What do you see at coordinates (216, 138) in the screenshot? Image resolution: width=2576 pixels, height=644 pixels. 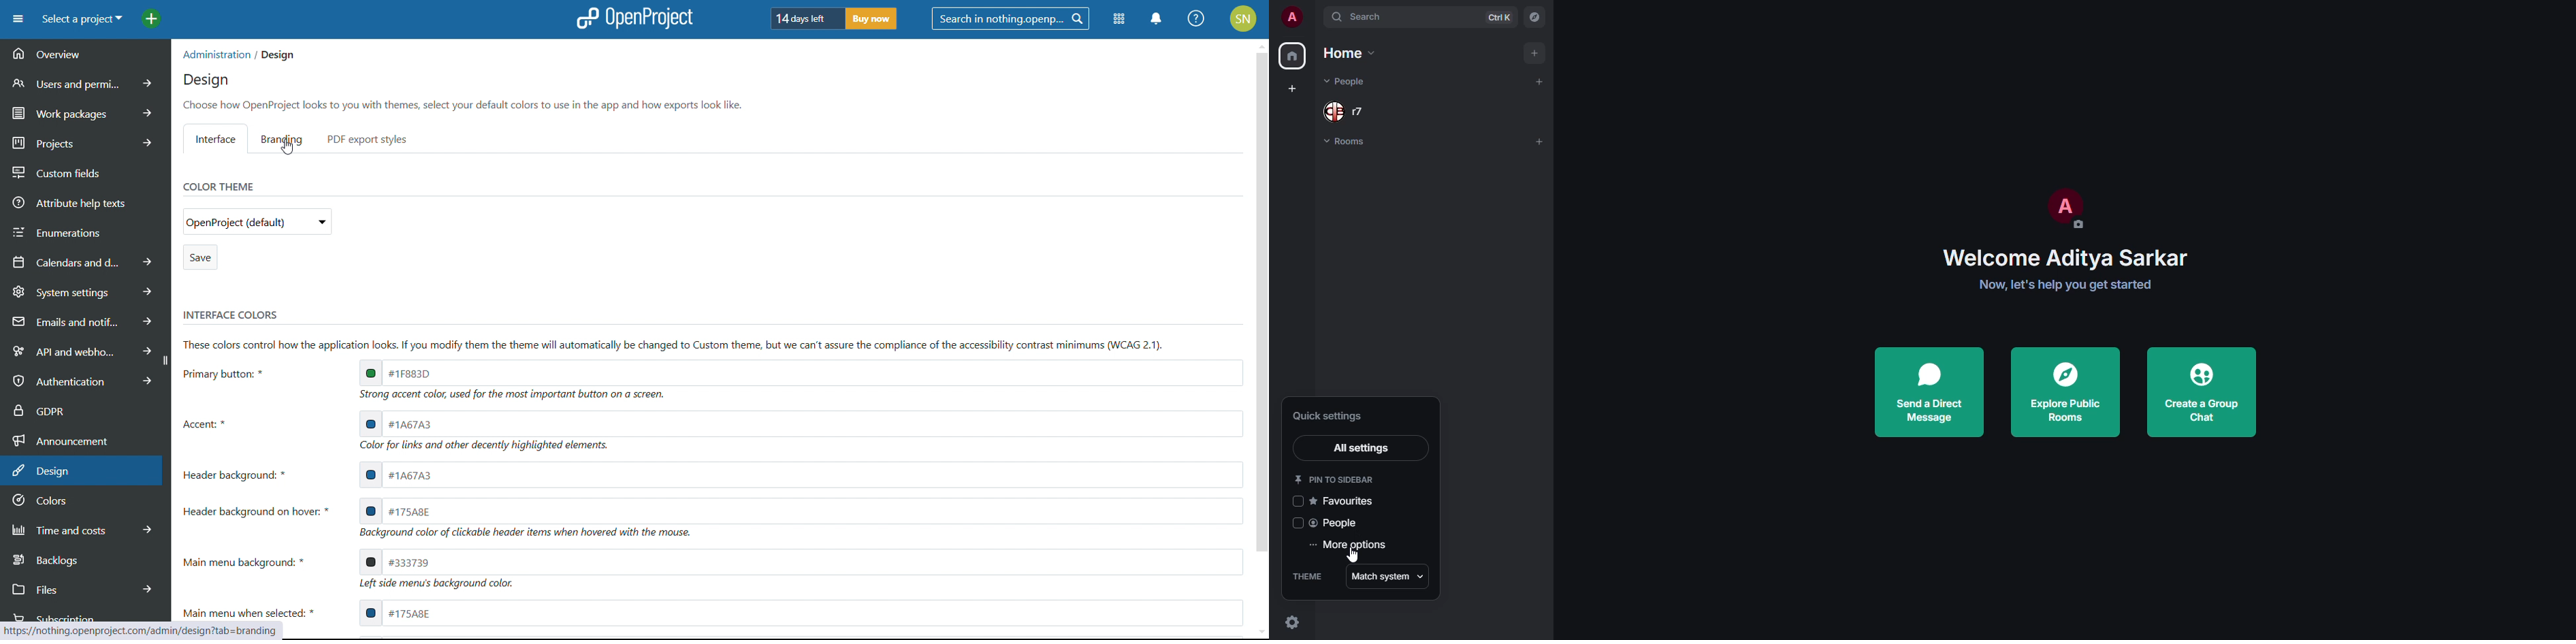 I see `interface` at bounding box center [216, 138].